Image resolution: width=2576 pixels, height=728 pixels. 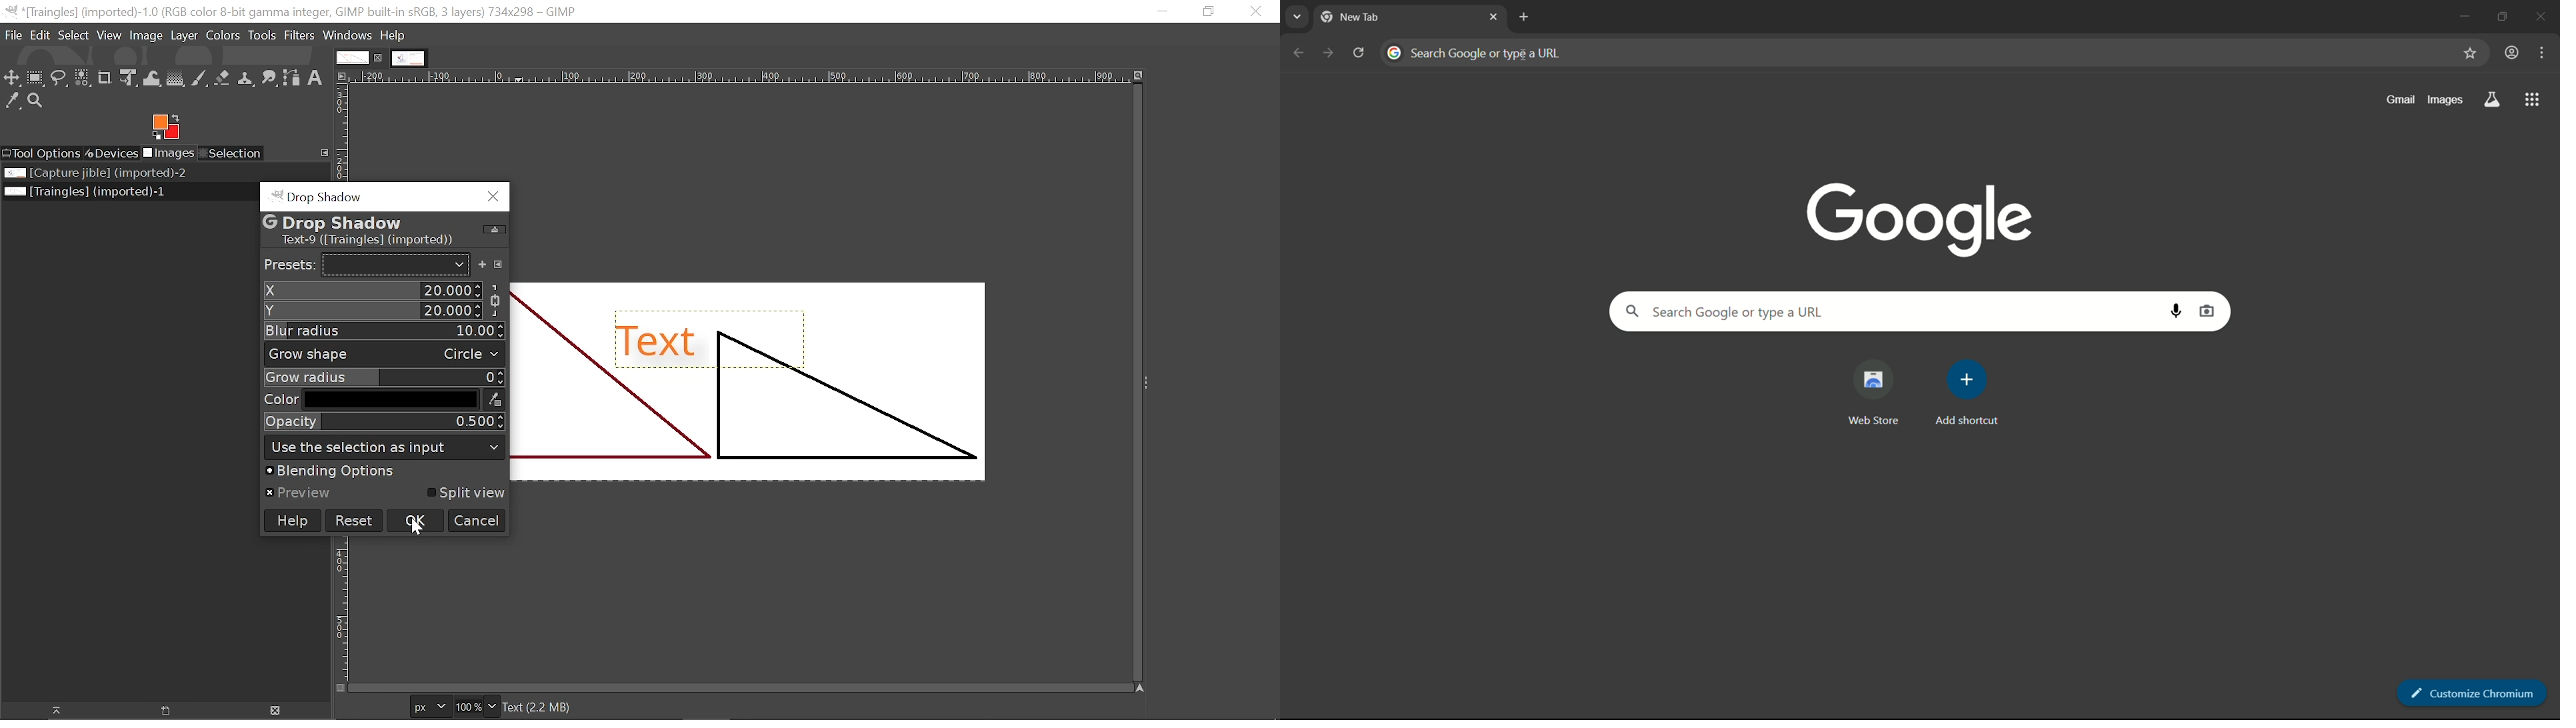 What do you see at coordinates (1879, 311) in the screenshot?
I see `search google or type a url` at bounding box center [1879, 311].